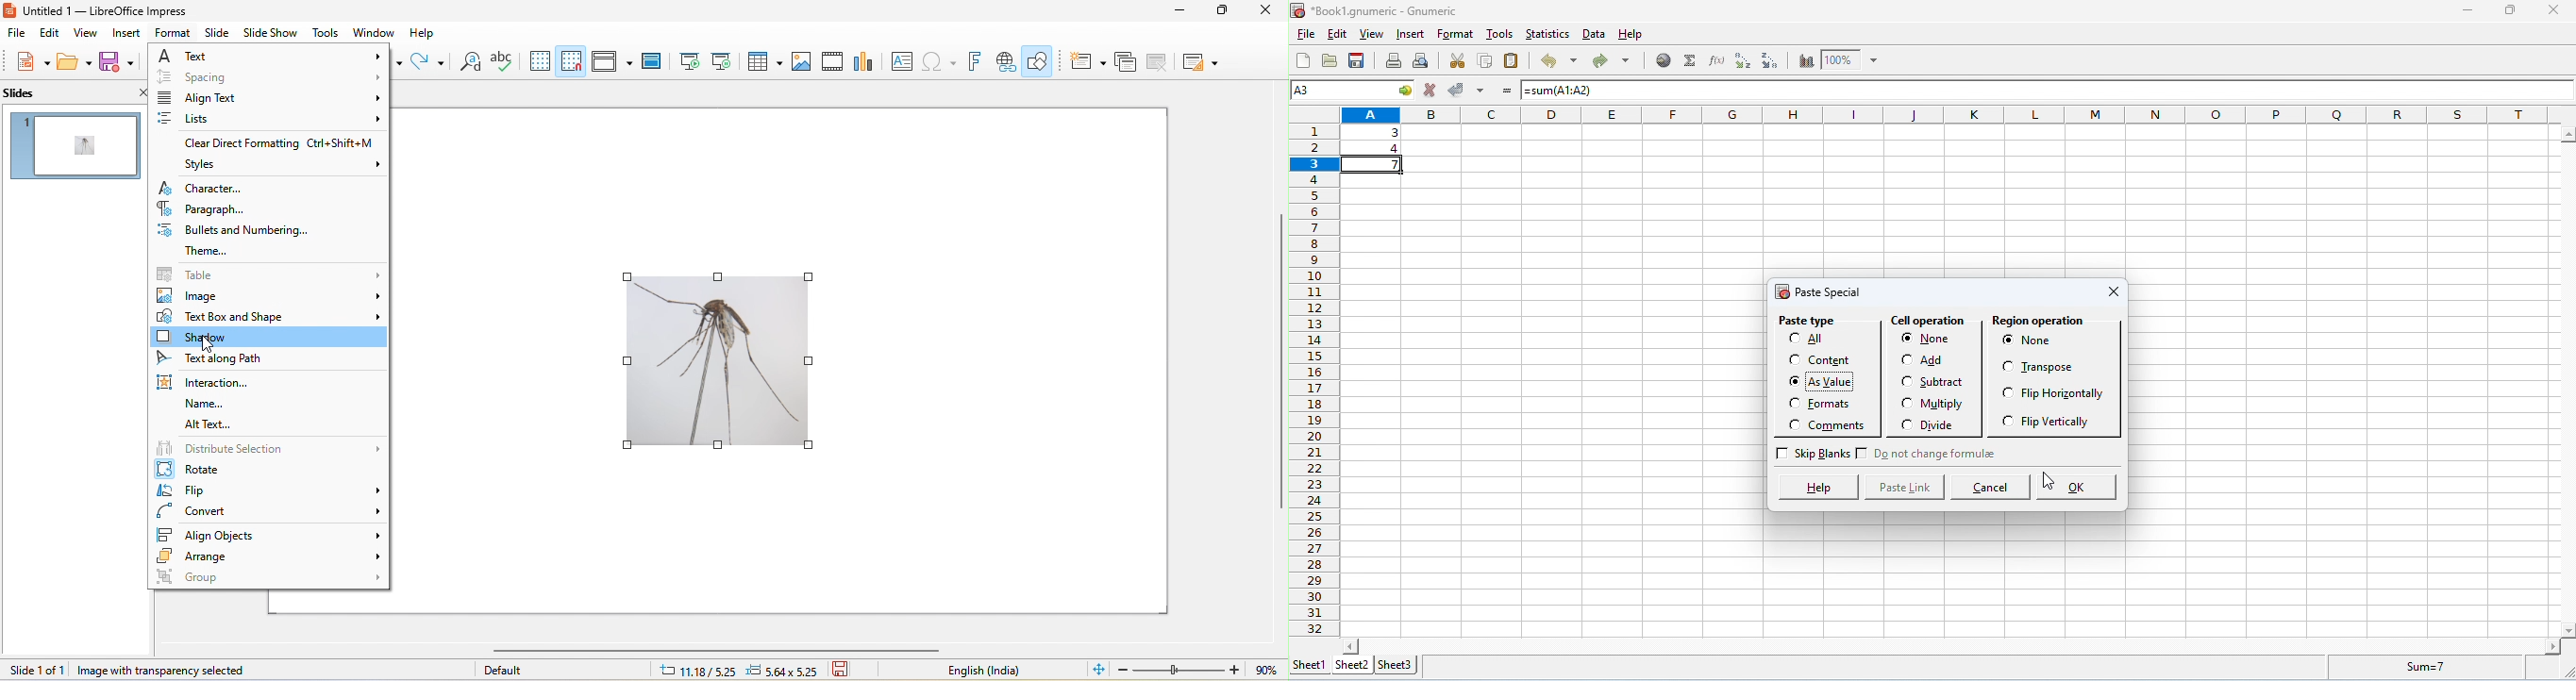  Describe the element at coordinates (174, 33) in the screenshot. I see `format` at that location.